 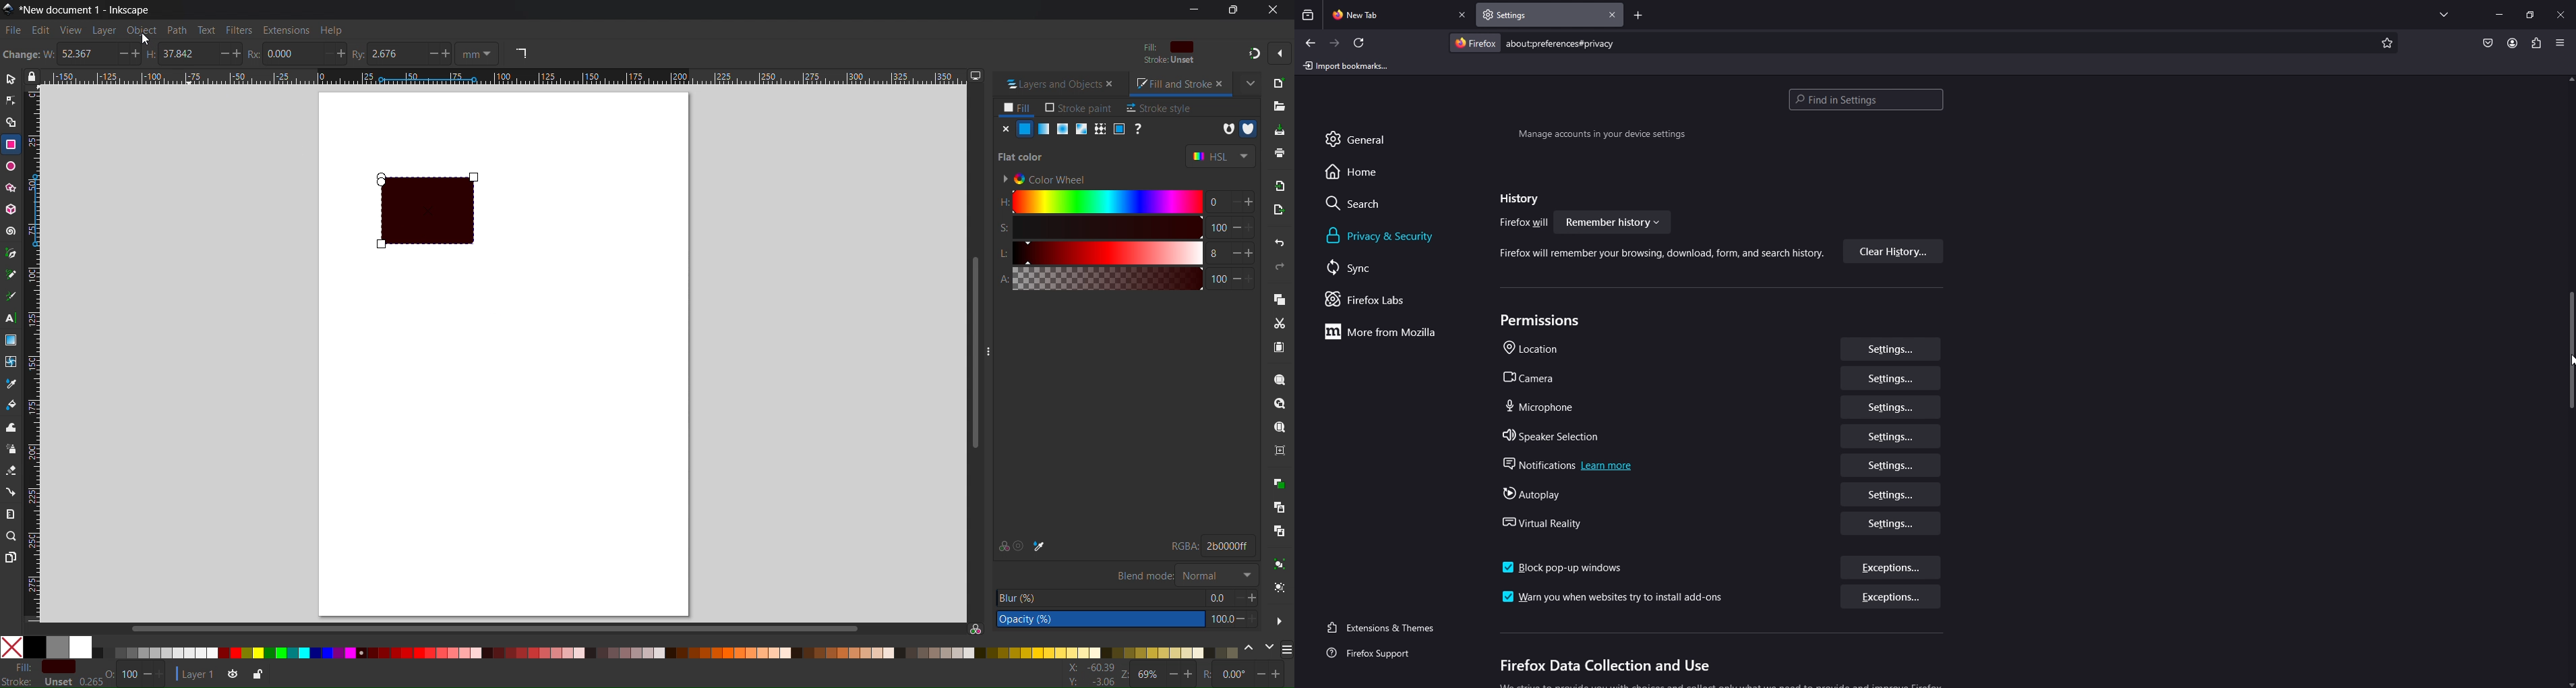 I want to click on None, so click(x=11, y=647).